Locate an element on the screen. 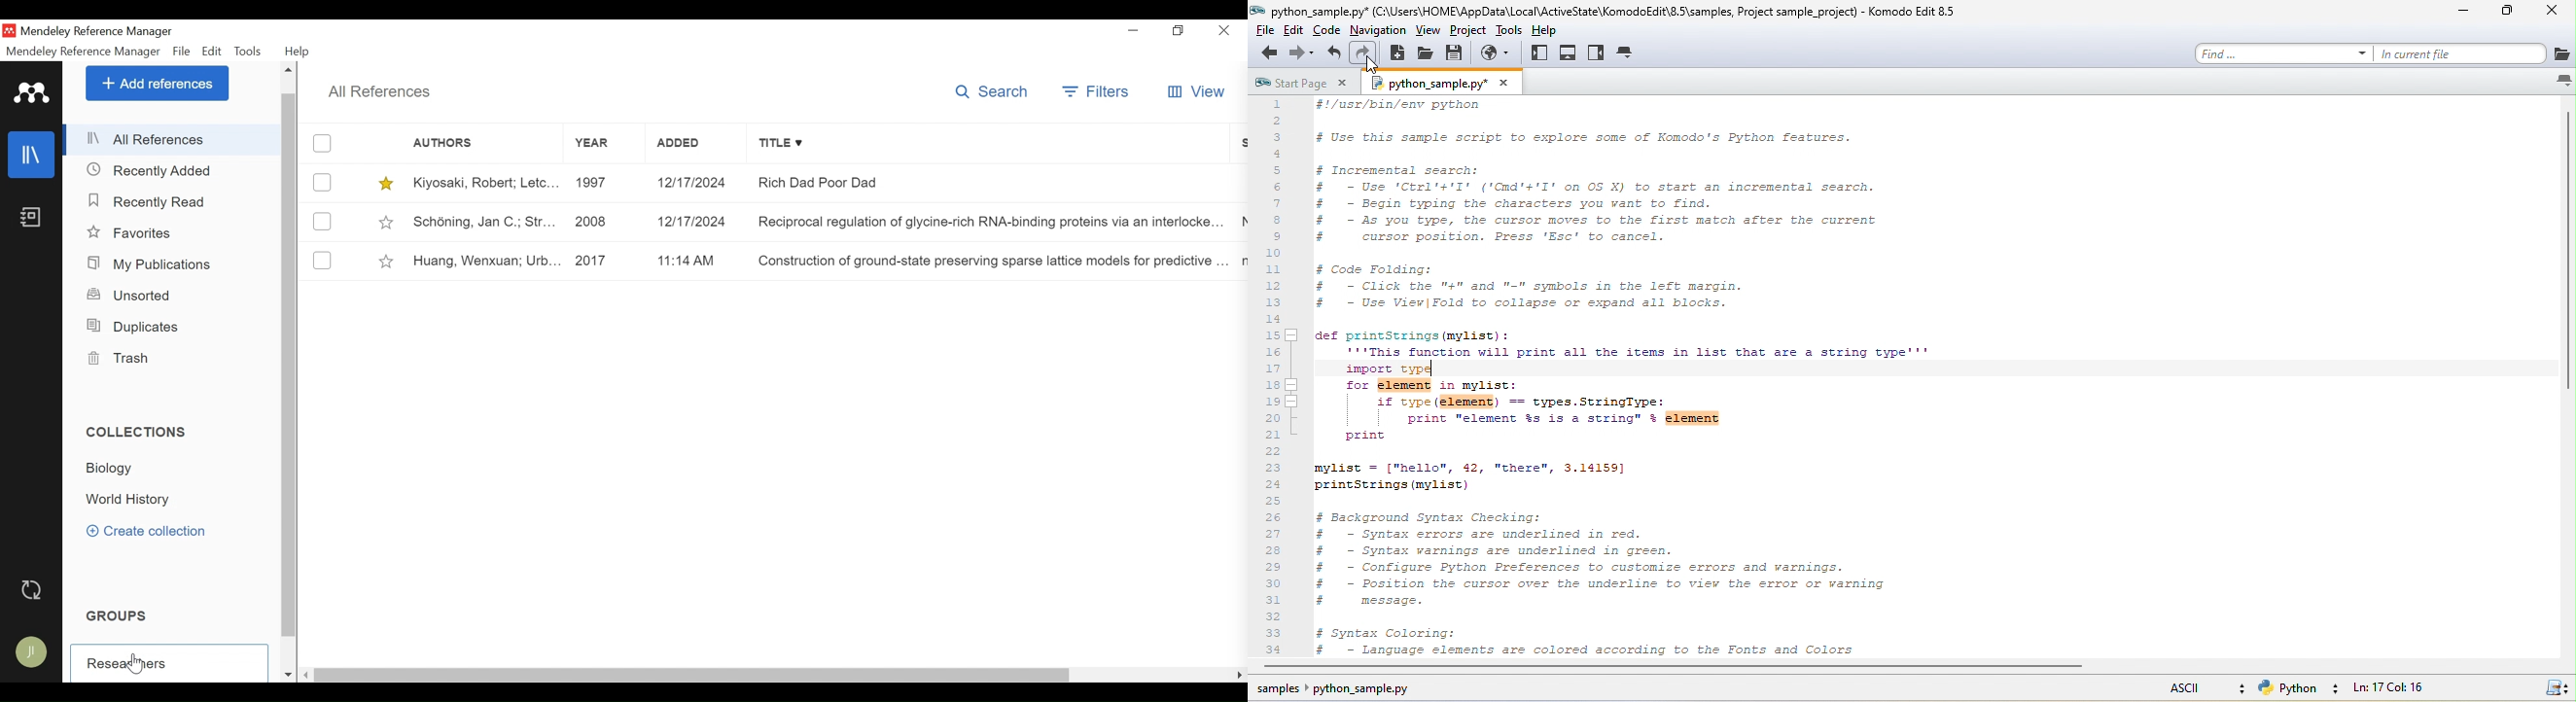 The width and height of the screenshot is (2576, 728). Reciprocal regulation of glycine-rich RNA-binding proteins via an interlocked.. is located at coordinates (993, 220).